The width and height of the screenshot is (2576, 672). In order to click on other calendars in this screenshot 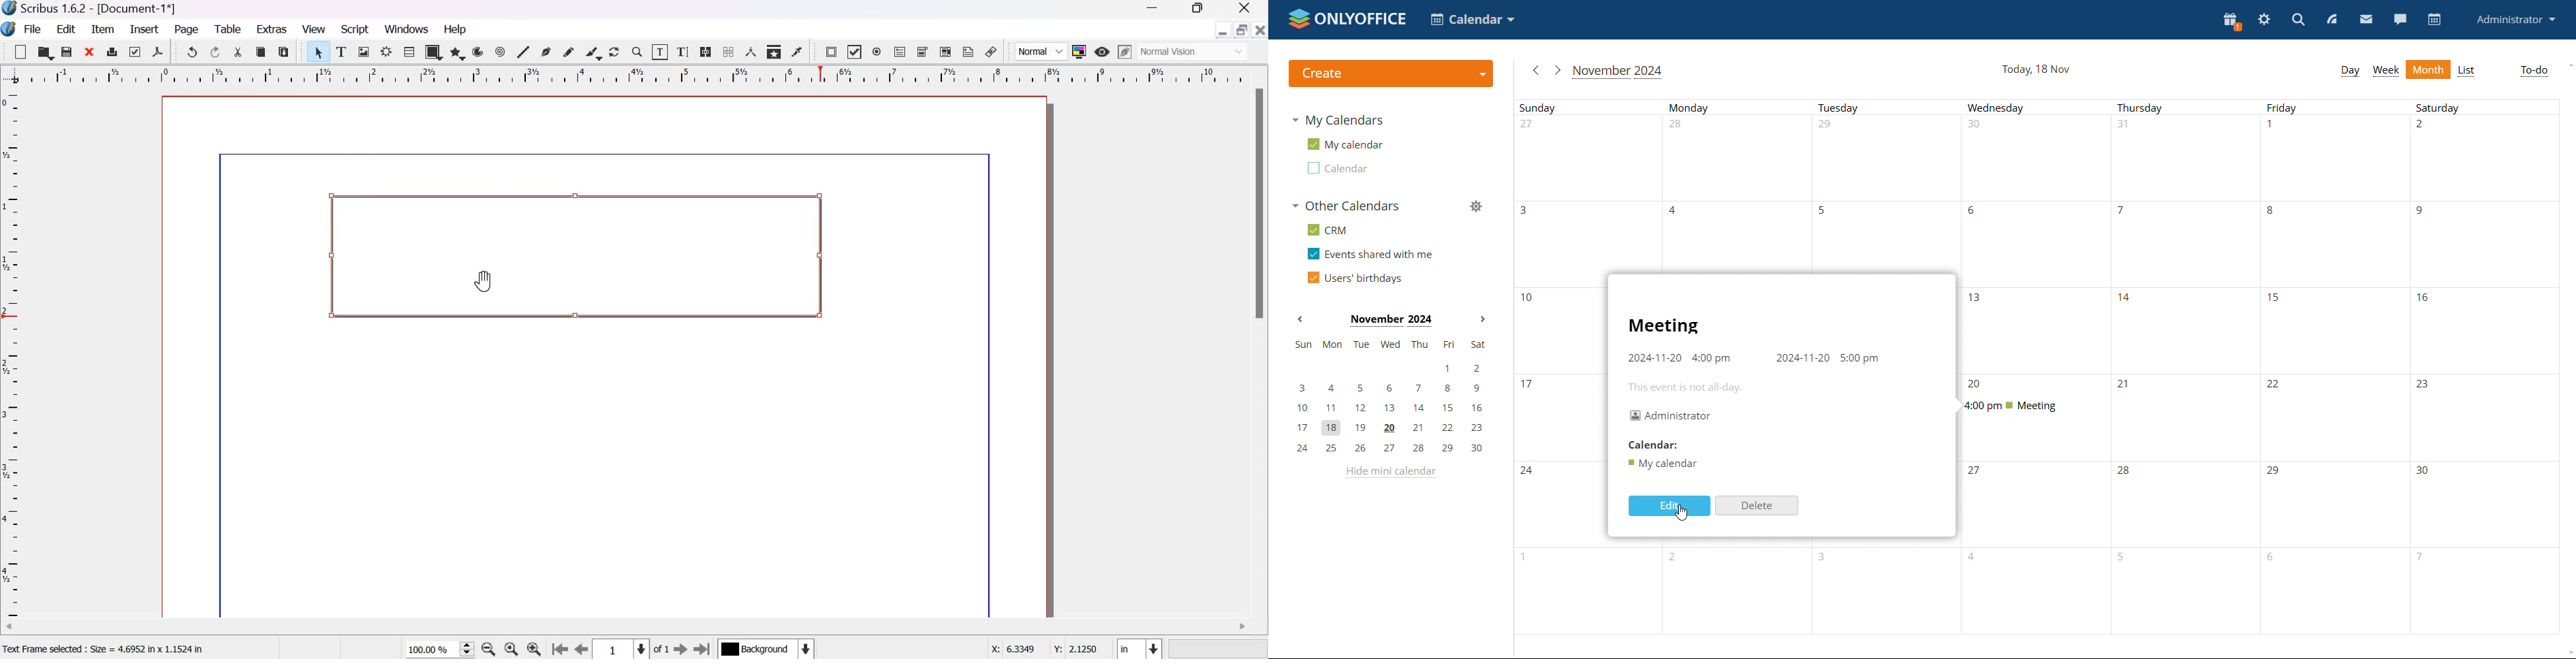, I will do `click(1345, 206)`.